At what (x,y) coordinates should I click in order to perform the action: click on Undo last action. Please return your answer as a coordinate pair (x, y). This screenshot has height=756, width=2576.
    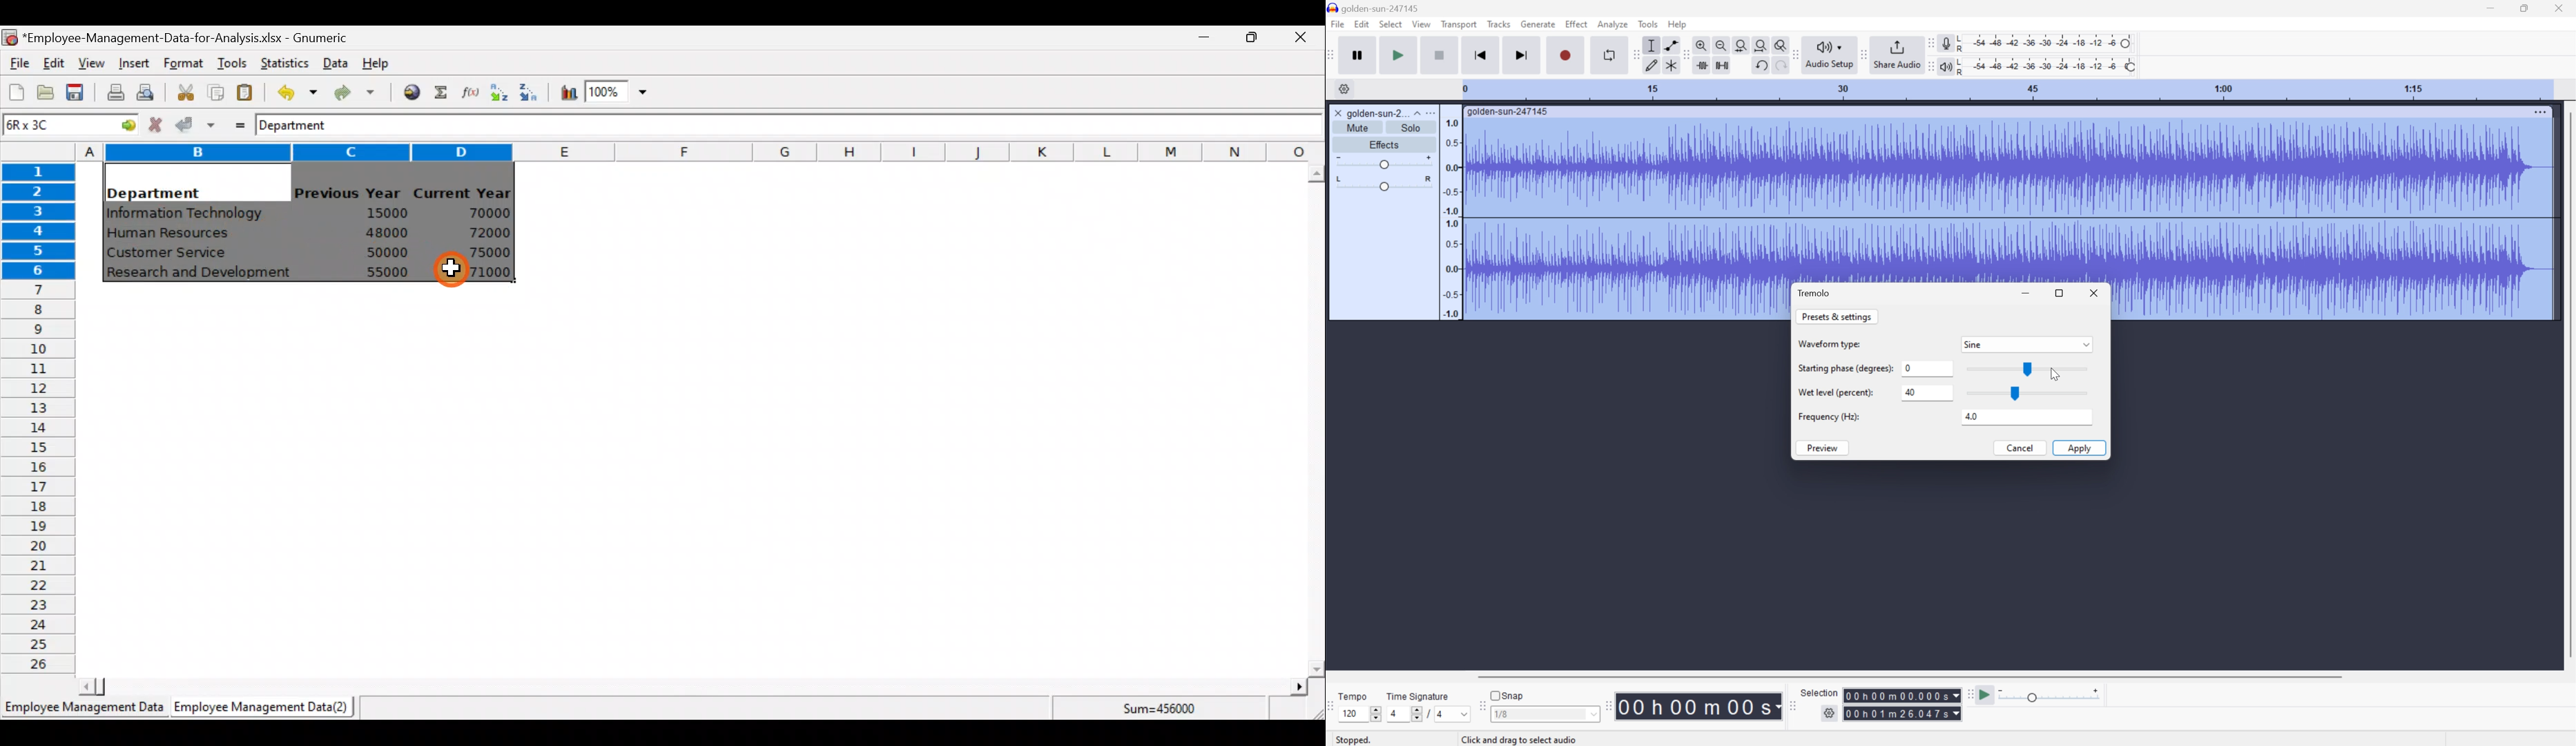
    Looking at the image, I should click on (289, 89).